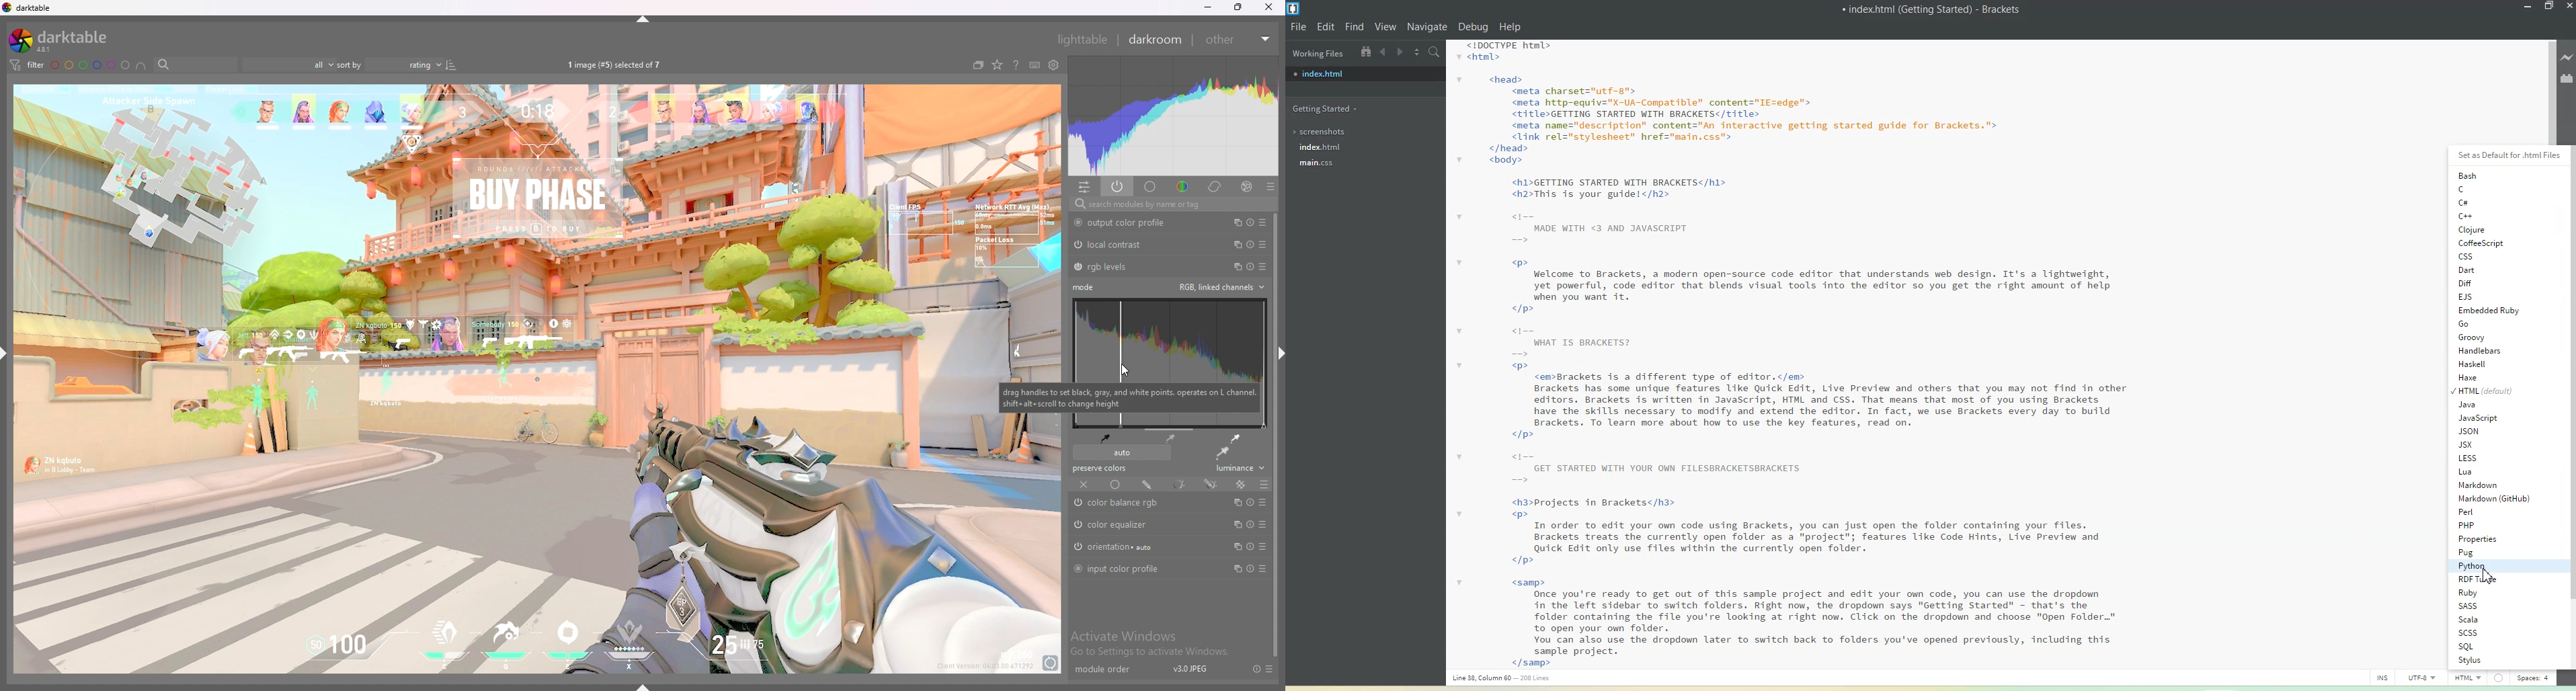  What do you see at coordinates (1124, 568) in the screenshot?
I see `input color profile` at bounding box center [1124, 568].